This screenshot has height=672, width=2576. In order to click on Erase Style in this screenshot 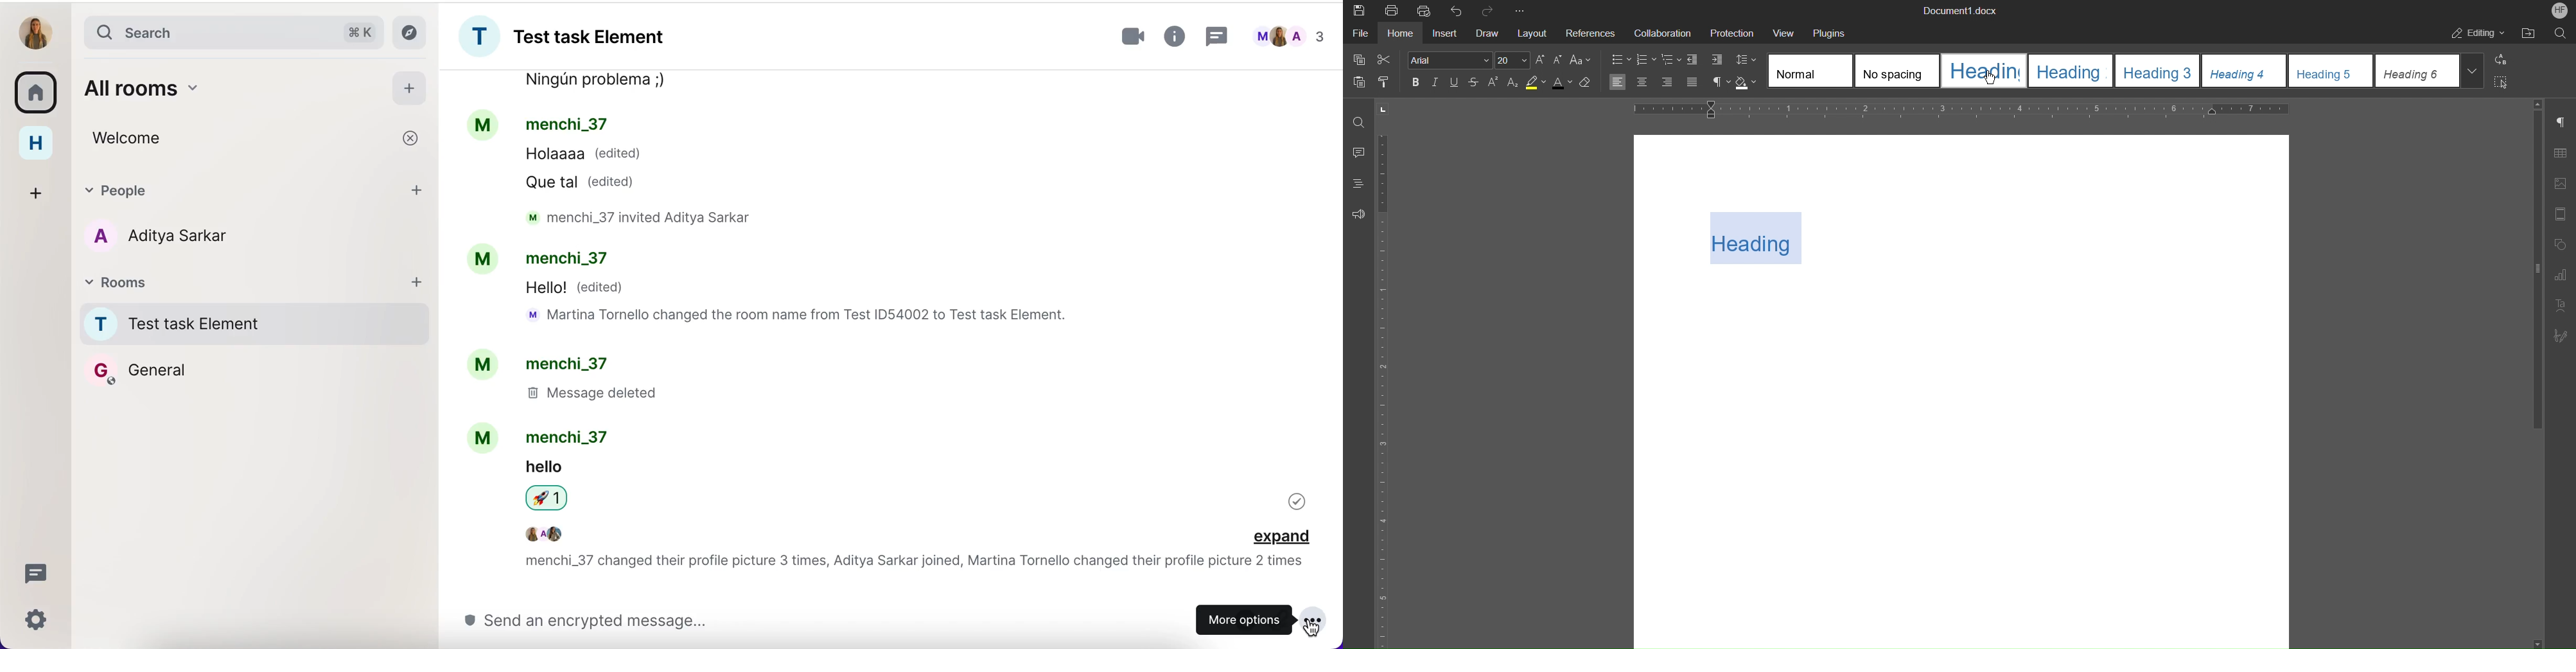, I will do `click(1588, 84)`.